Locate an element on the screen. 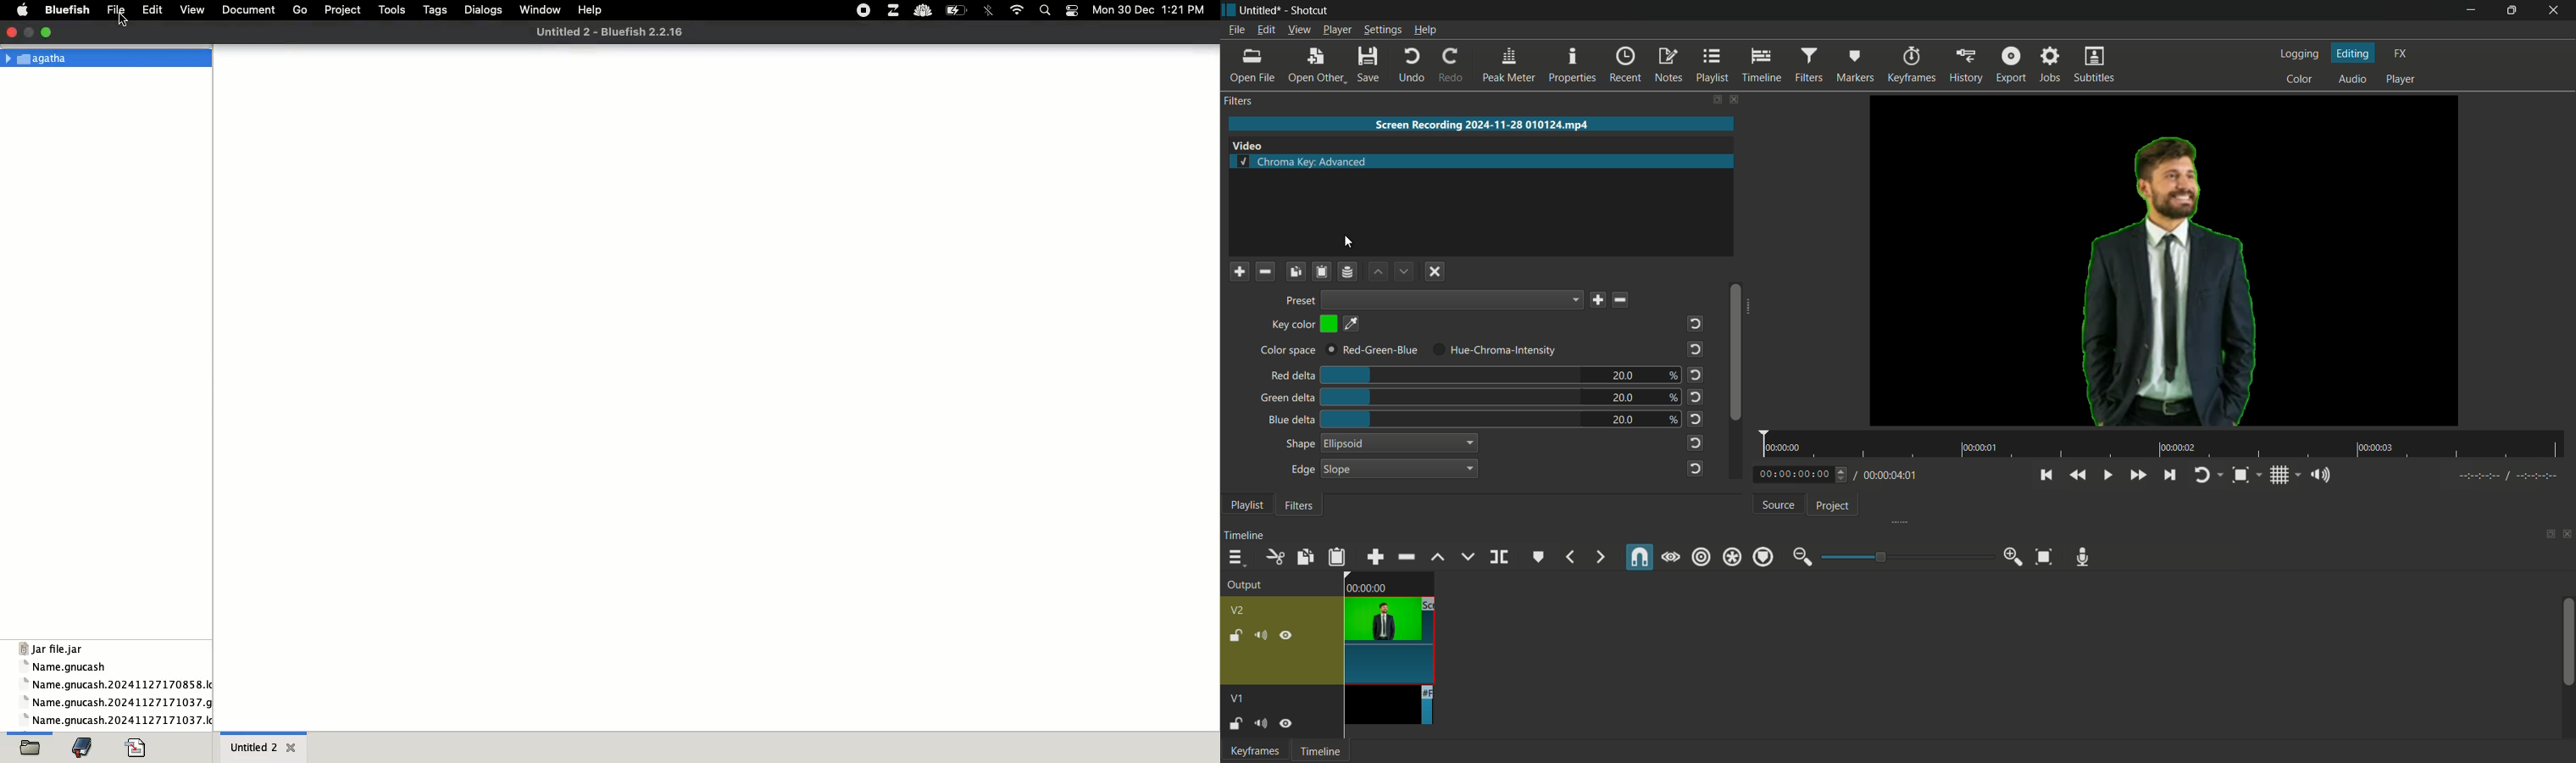 The image size is (2576, 784). project is located at coordinates (345, 9).